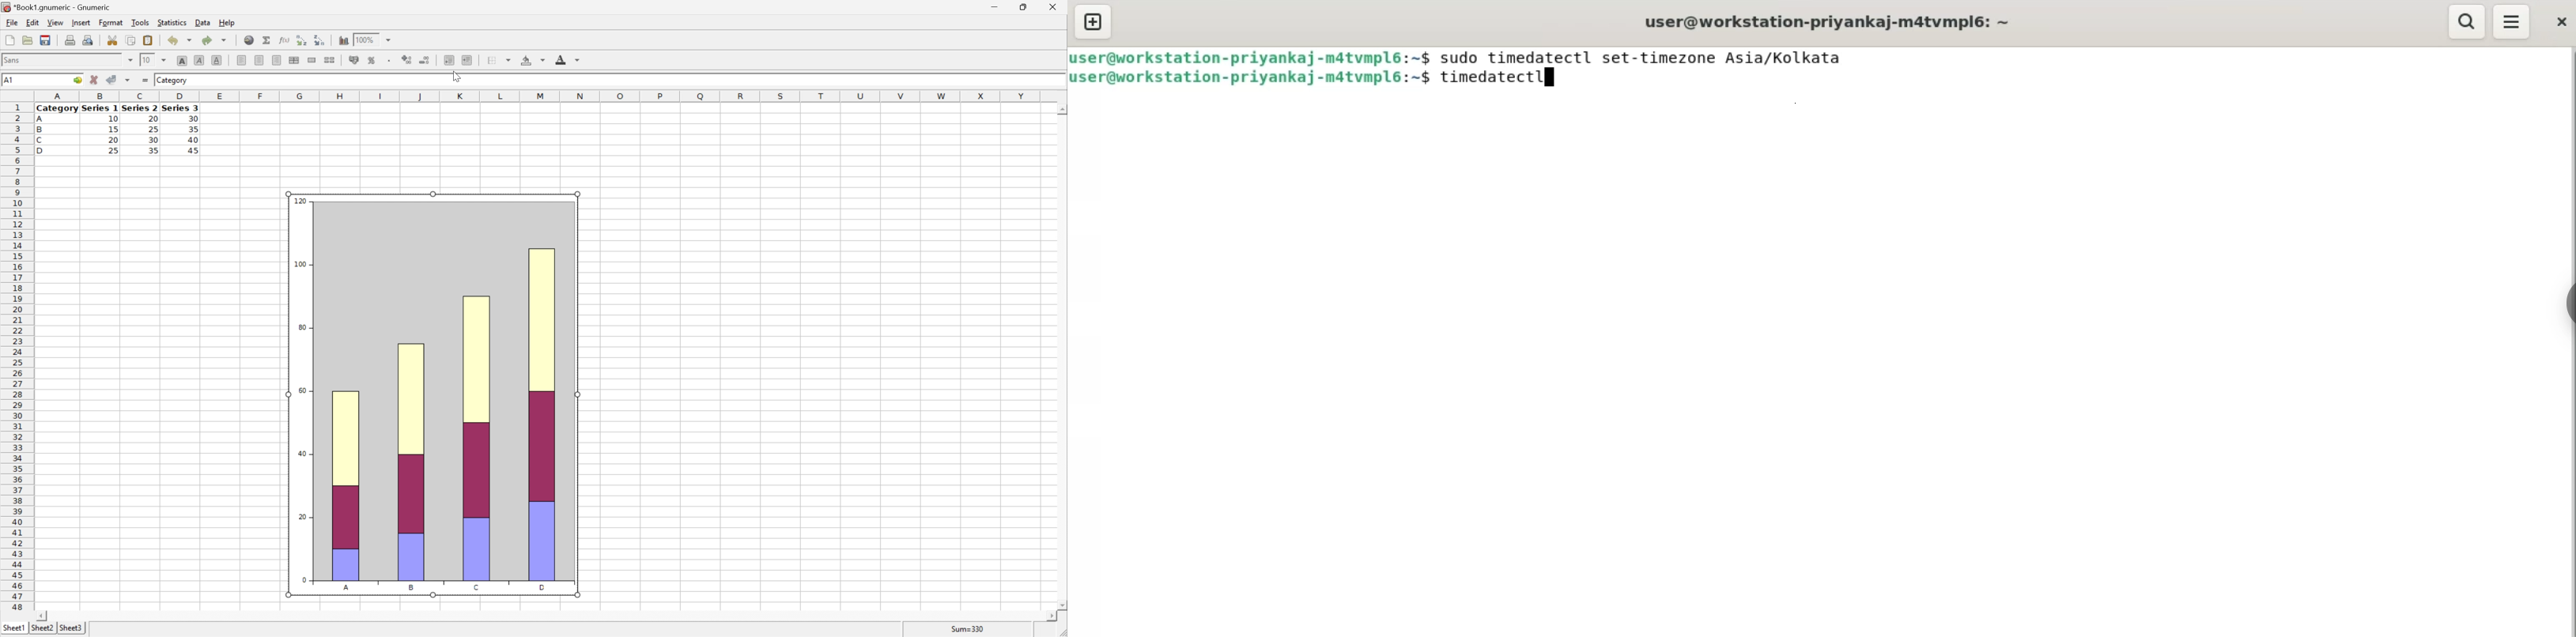  Describe the element at coordinates (432, 394) in the screenshot. I see `Chart` at that location.